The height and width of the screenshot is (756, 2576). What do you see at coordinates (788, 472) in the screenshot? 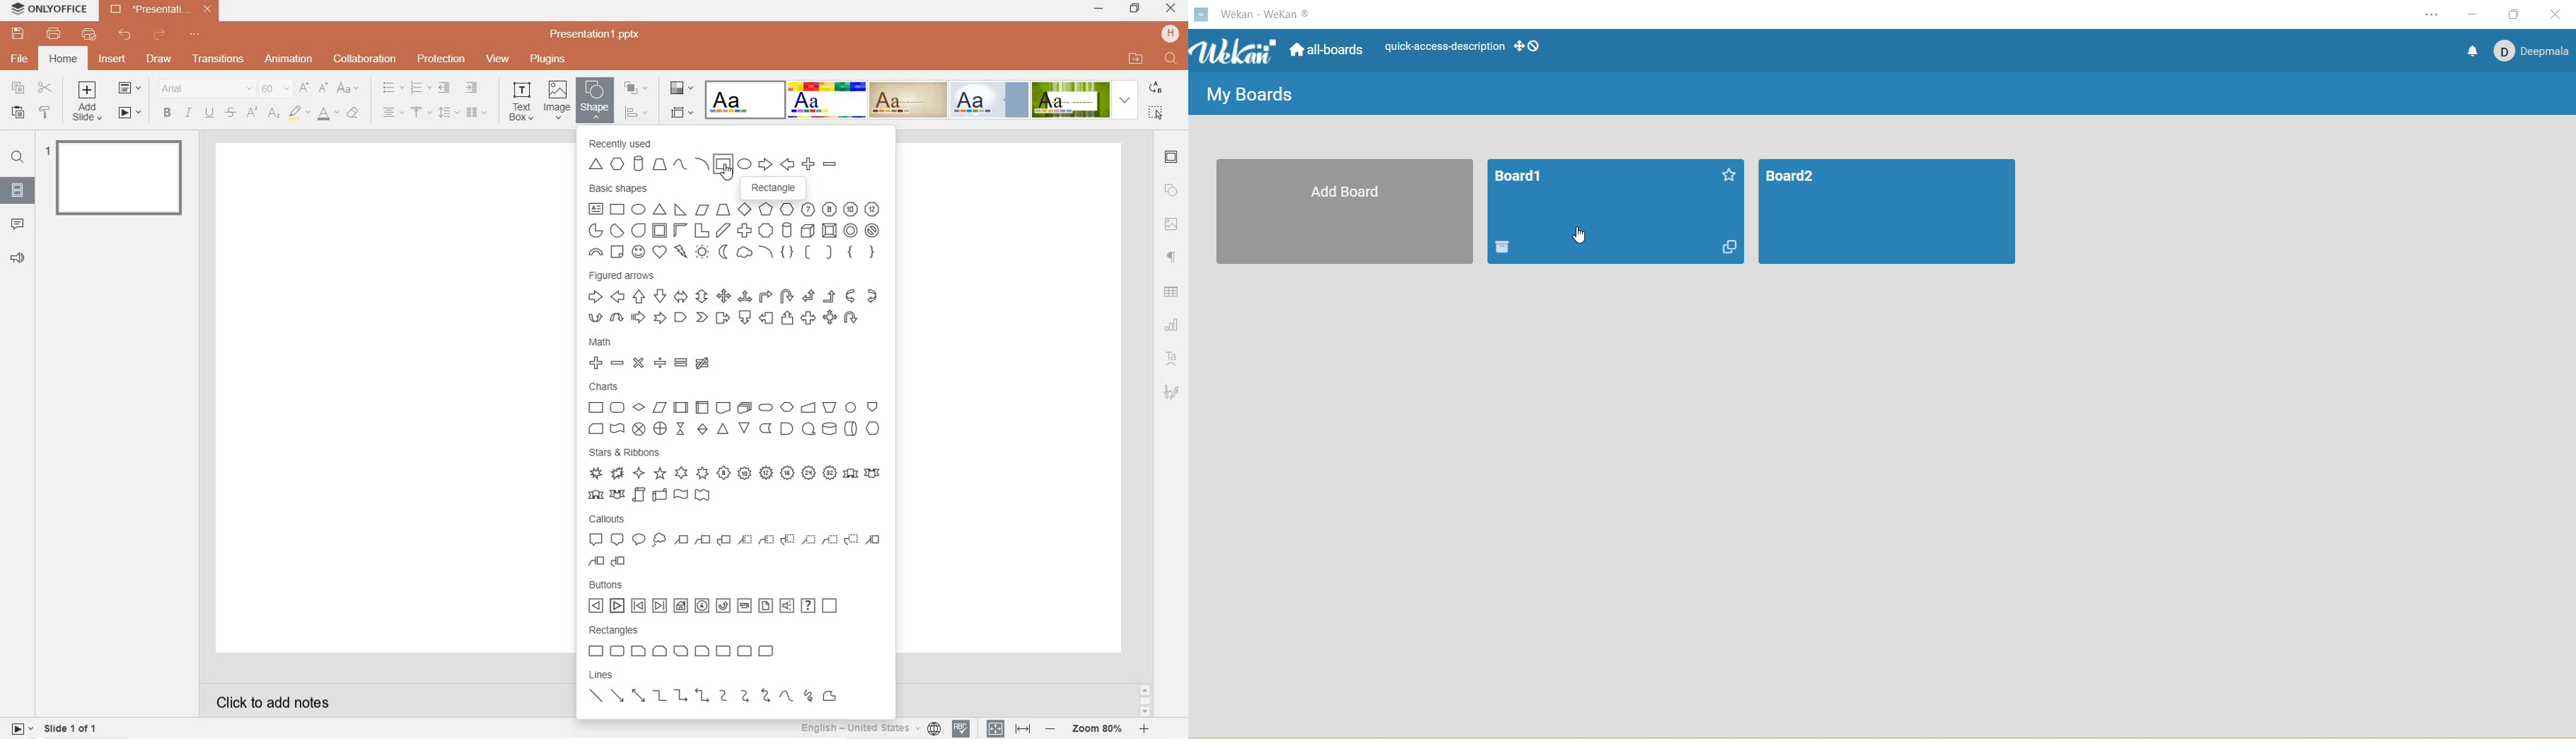
I see `16-point star` at bounding box center [788, 472].